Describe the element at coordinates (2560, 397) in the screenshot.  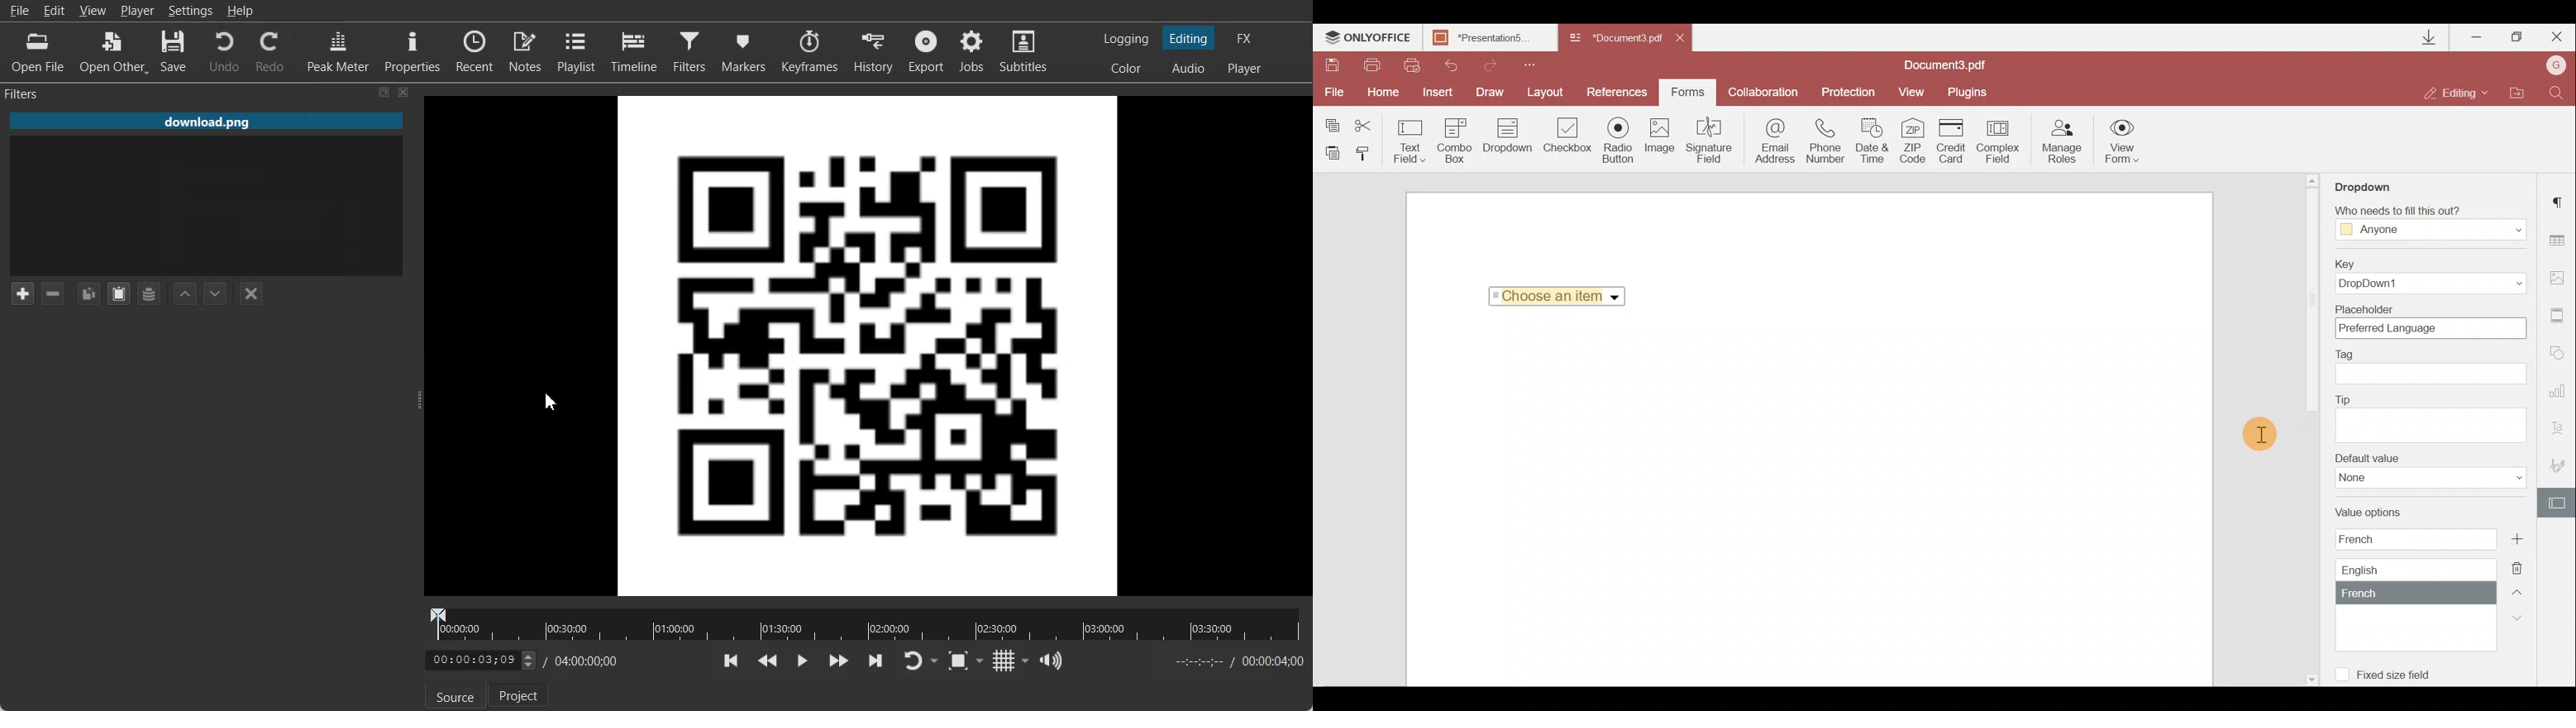
I see `Chart settings` at that location.